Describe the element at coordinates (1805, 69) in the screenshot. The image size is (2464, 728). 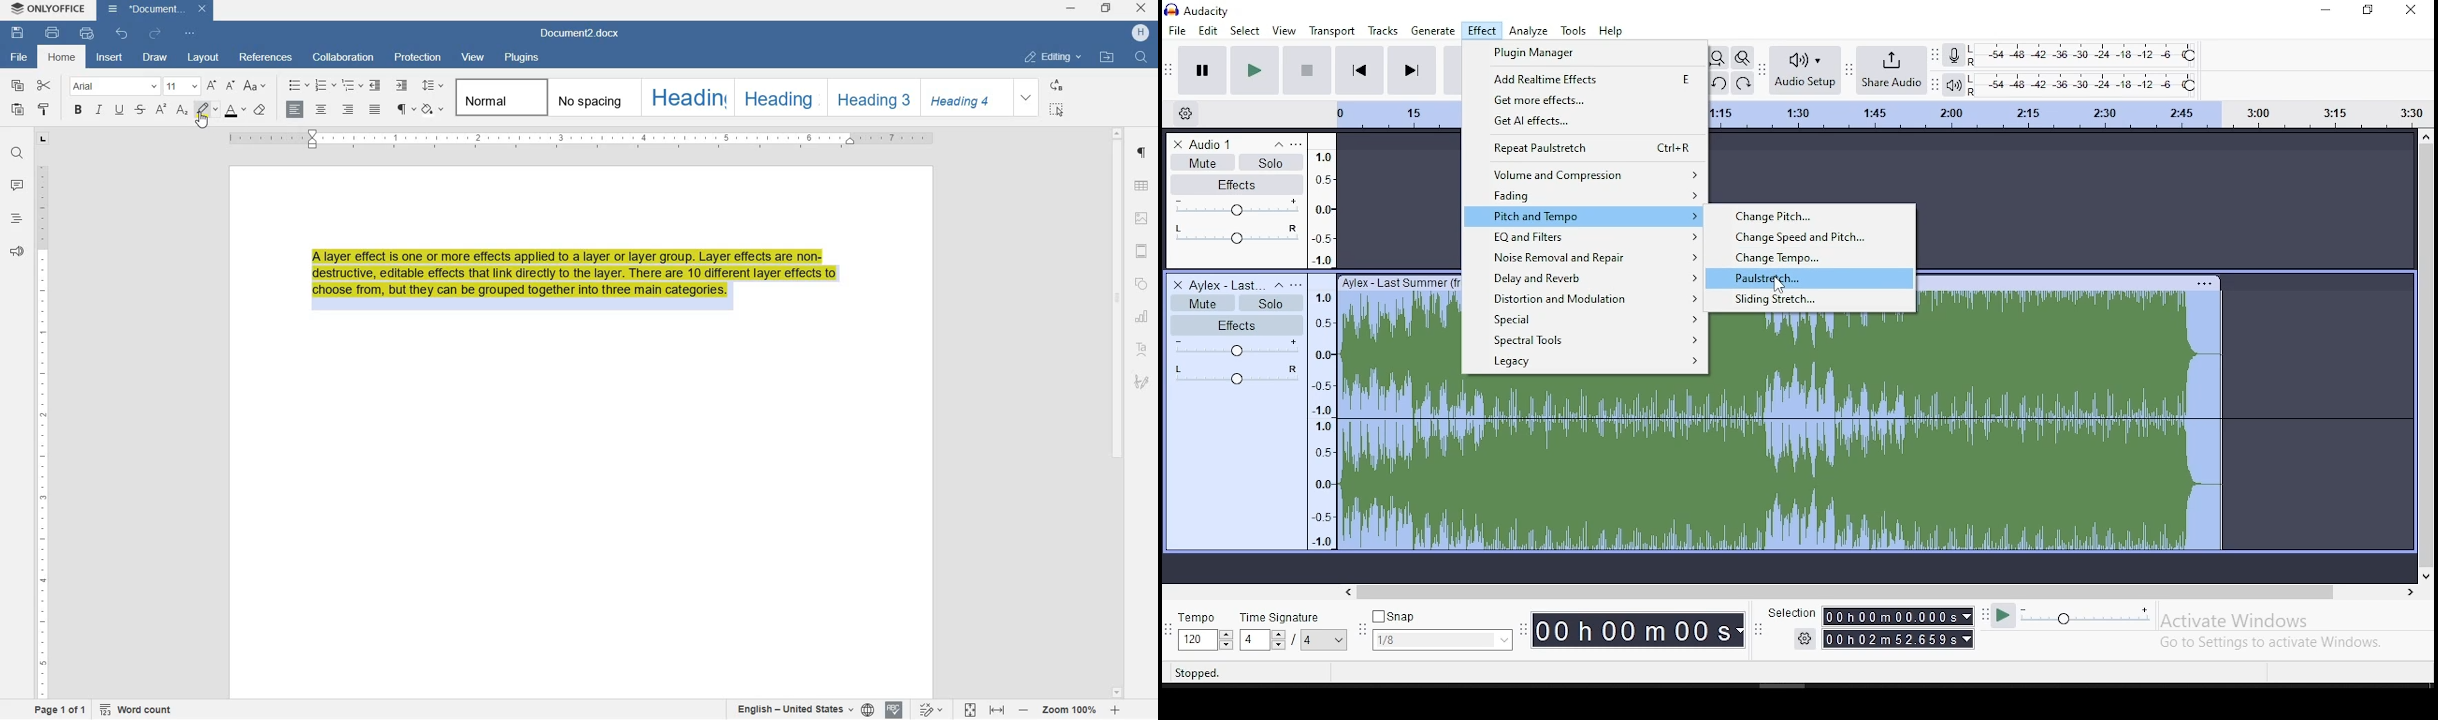
I see `audio setup` at that location.